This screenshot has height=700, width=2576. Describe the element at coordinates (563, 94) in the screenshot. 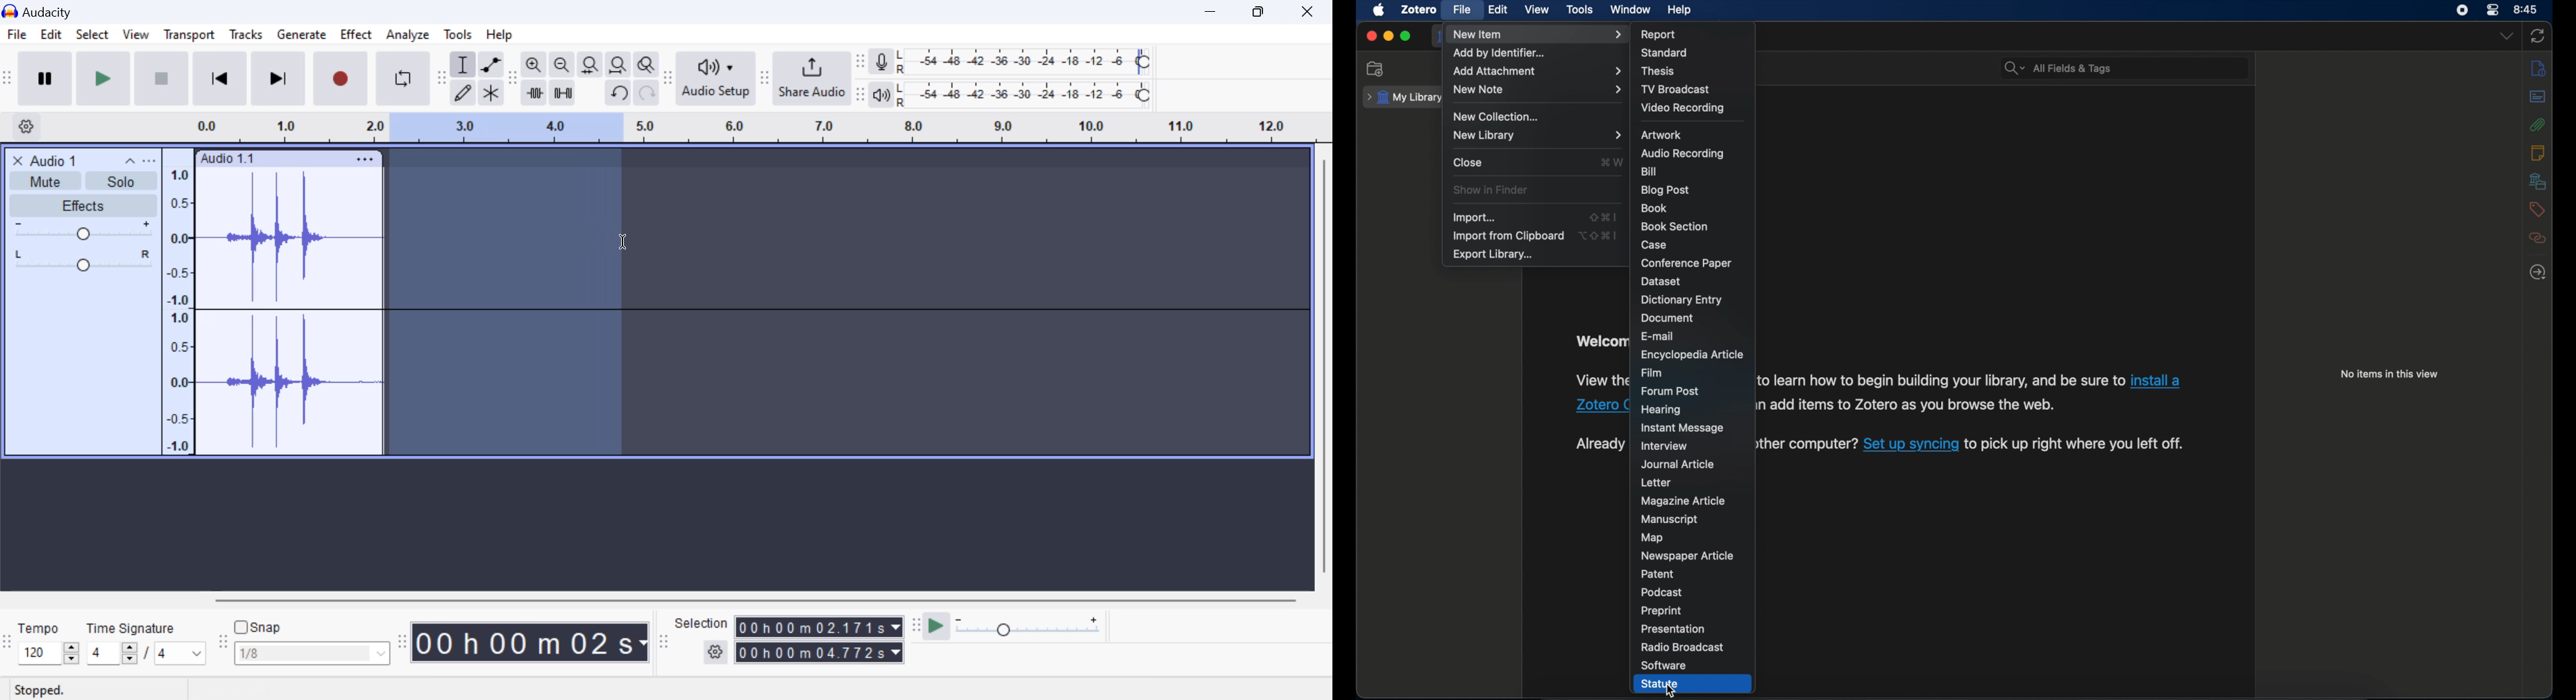

I see `silence audio selection` at that location.